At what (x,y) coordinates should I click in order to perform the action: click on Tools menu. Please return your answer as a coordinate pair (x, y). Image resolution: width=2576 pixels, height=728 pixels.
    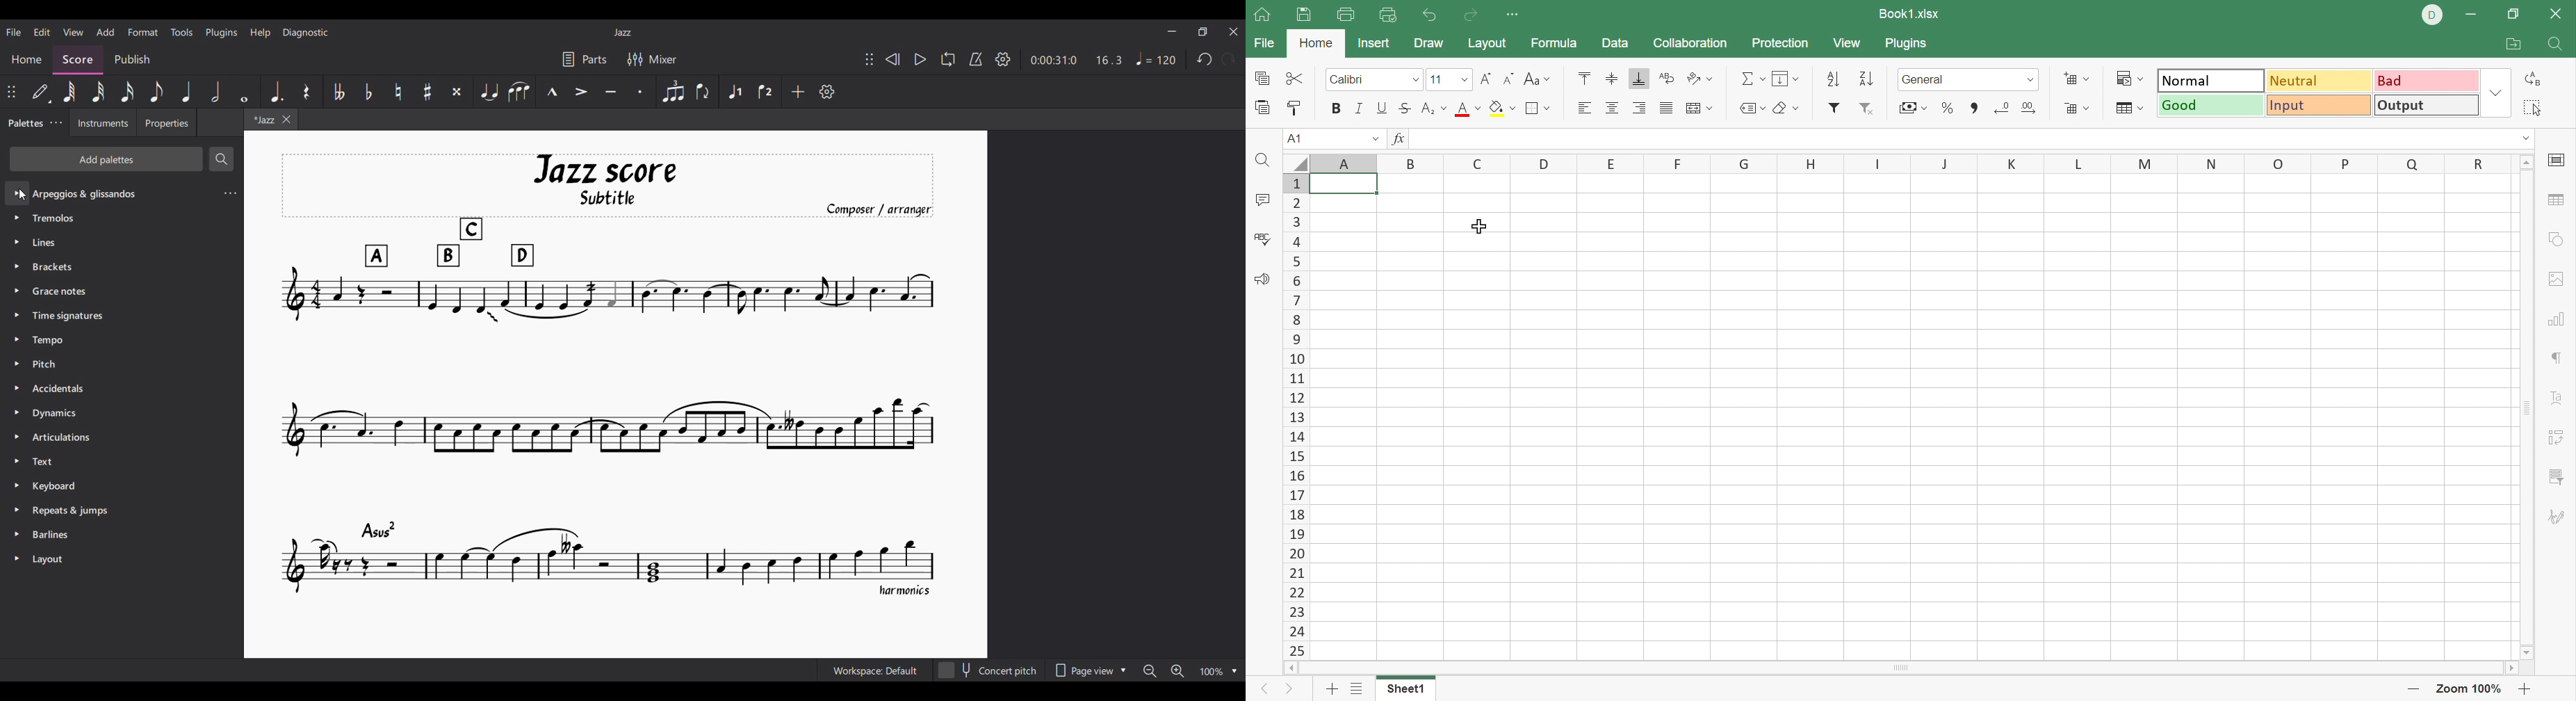
    Looking at the image, I should click on (181, 32).